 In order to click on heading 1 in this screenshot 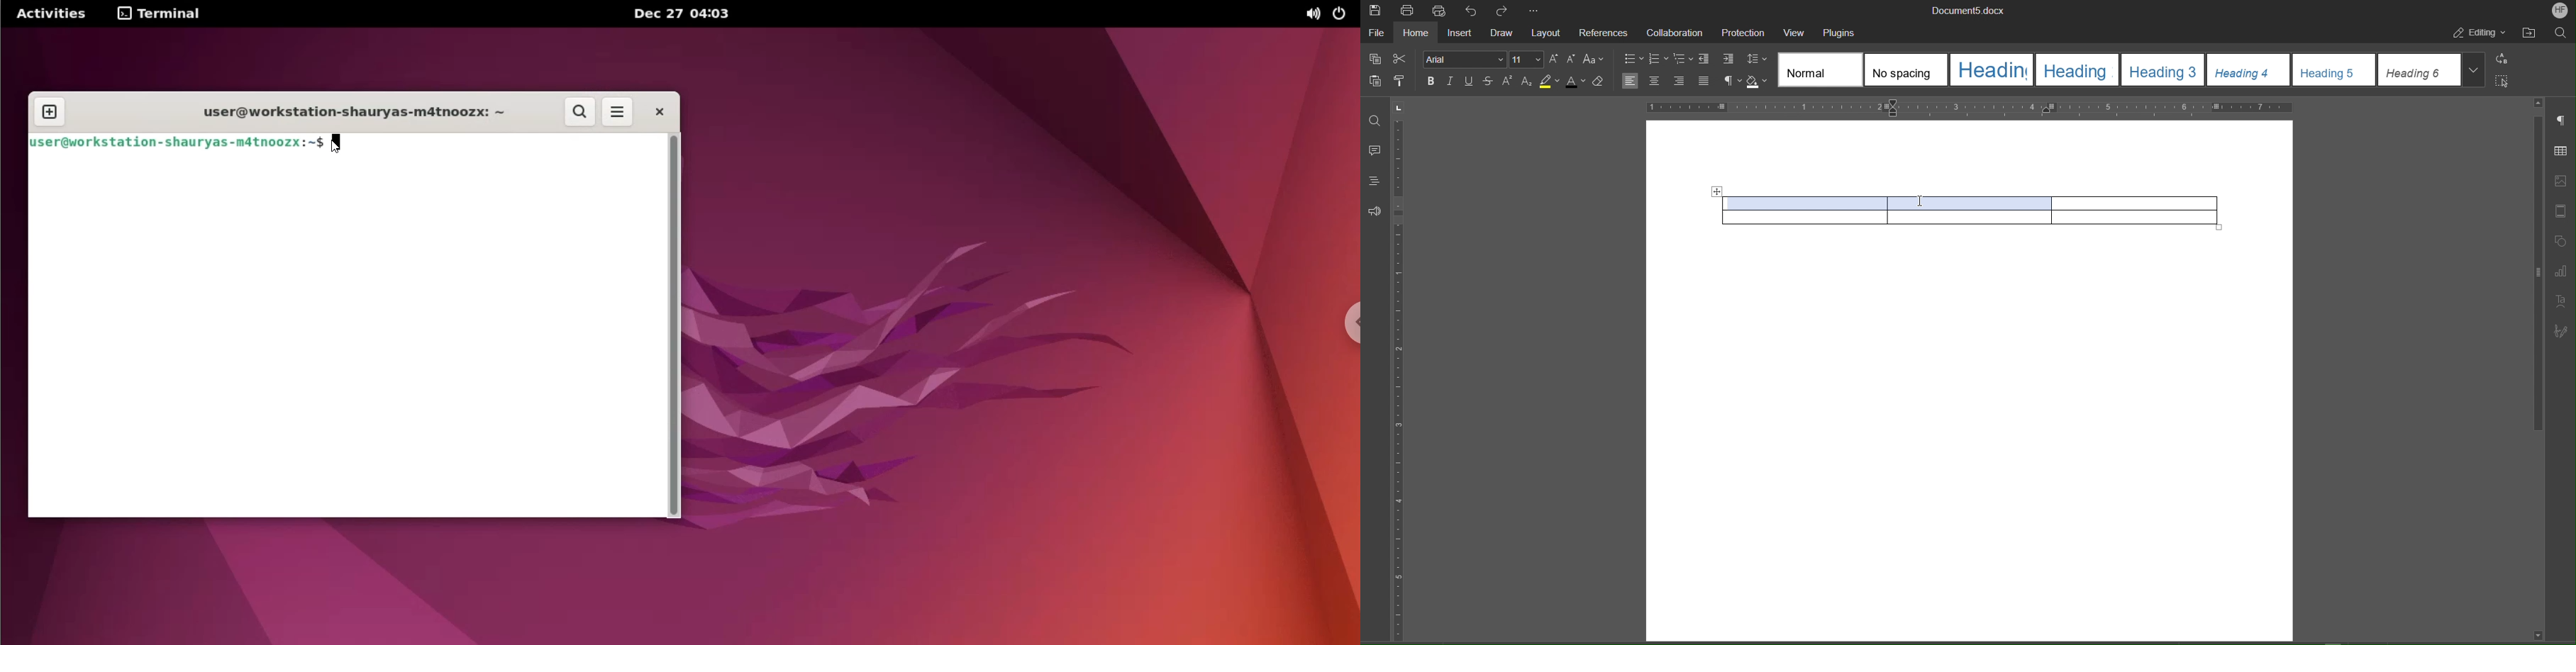, I will do `click(1992, 70)`.